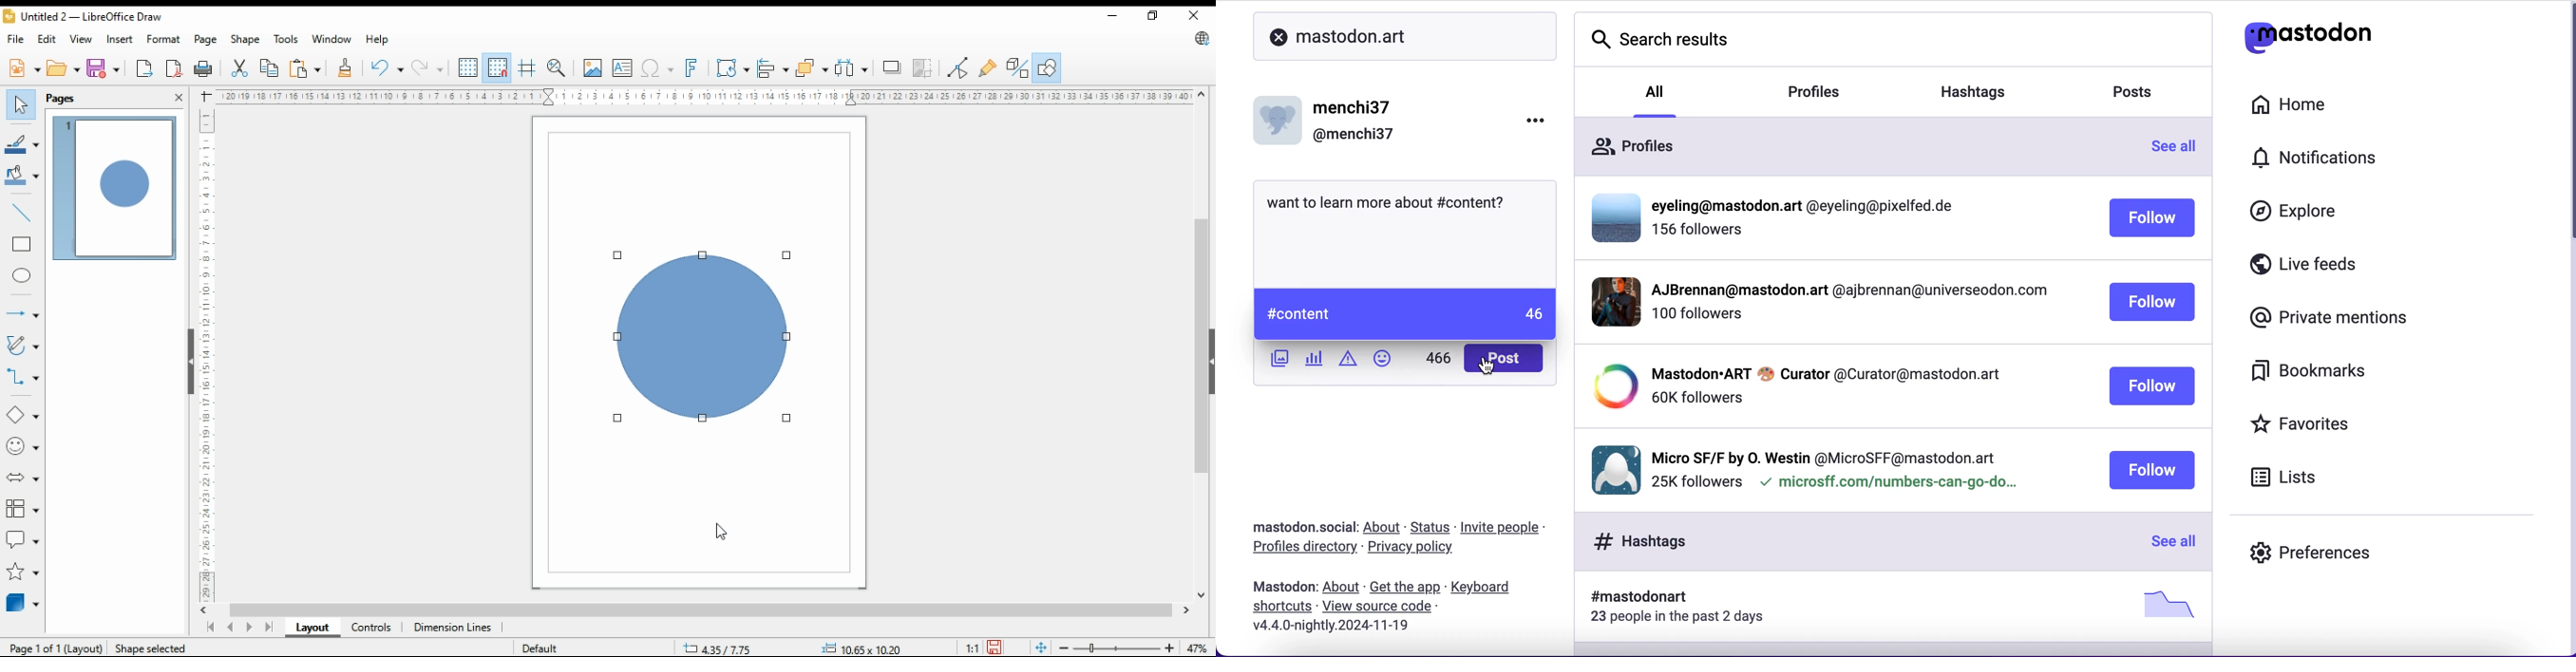 Image resolution: width=2576 pixels, height=672 pixels. What do you see at coordinates (1632, 597) in the screenshot?
I see `hashtag` at bounding box center [1632, 597].